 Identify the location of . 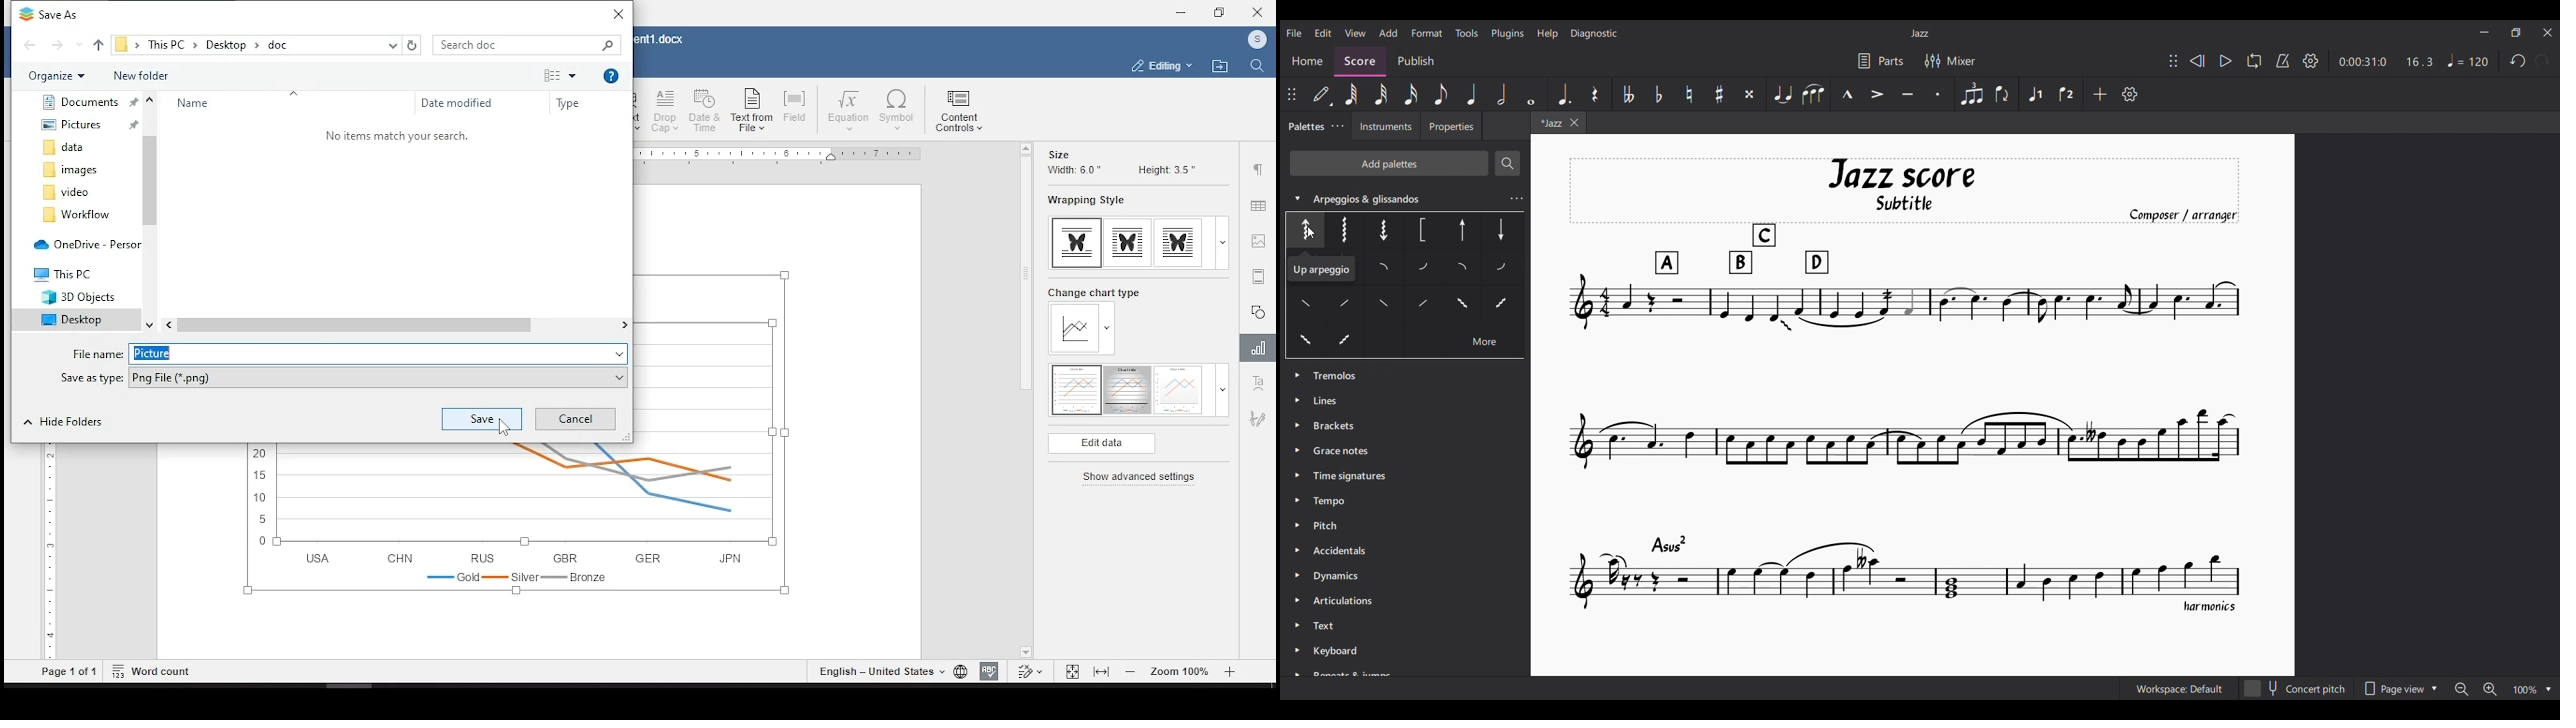
(1345, 305).